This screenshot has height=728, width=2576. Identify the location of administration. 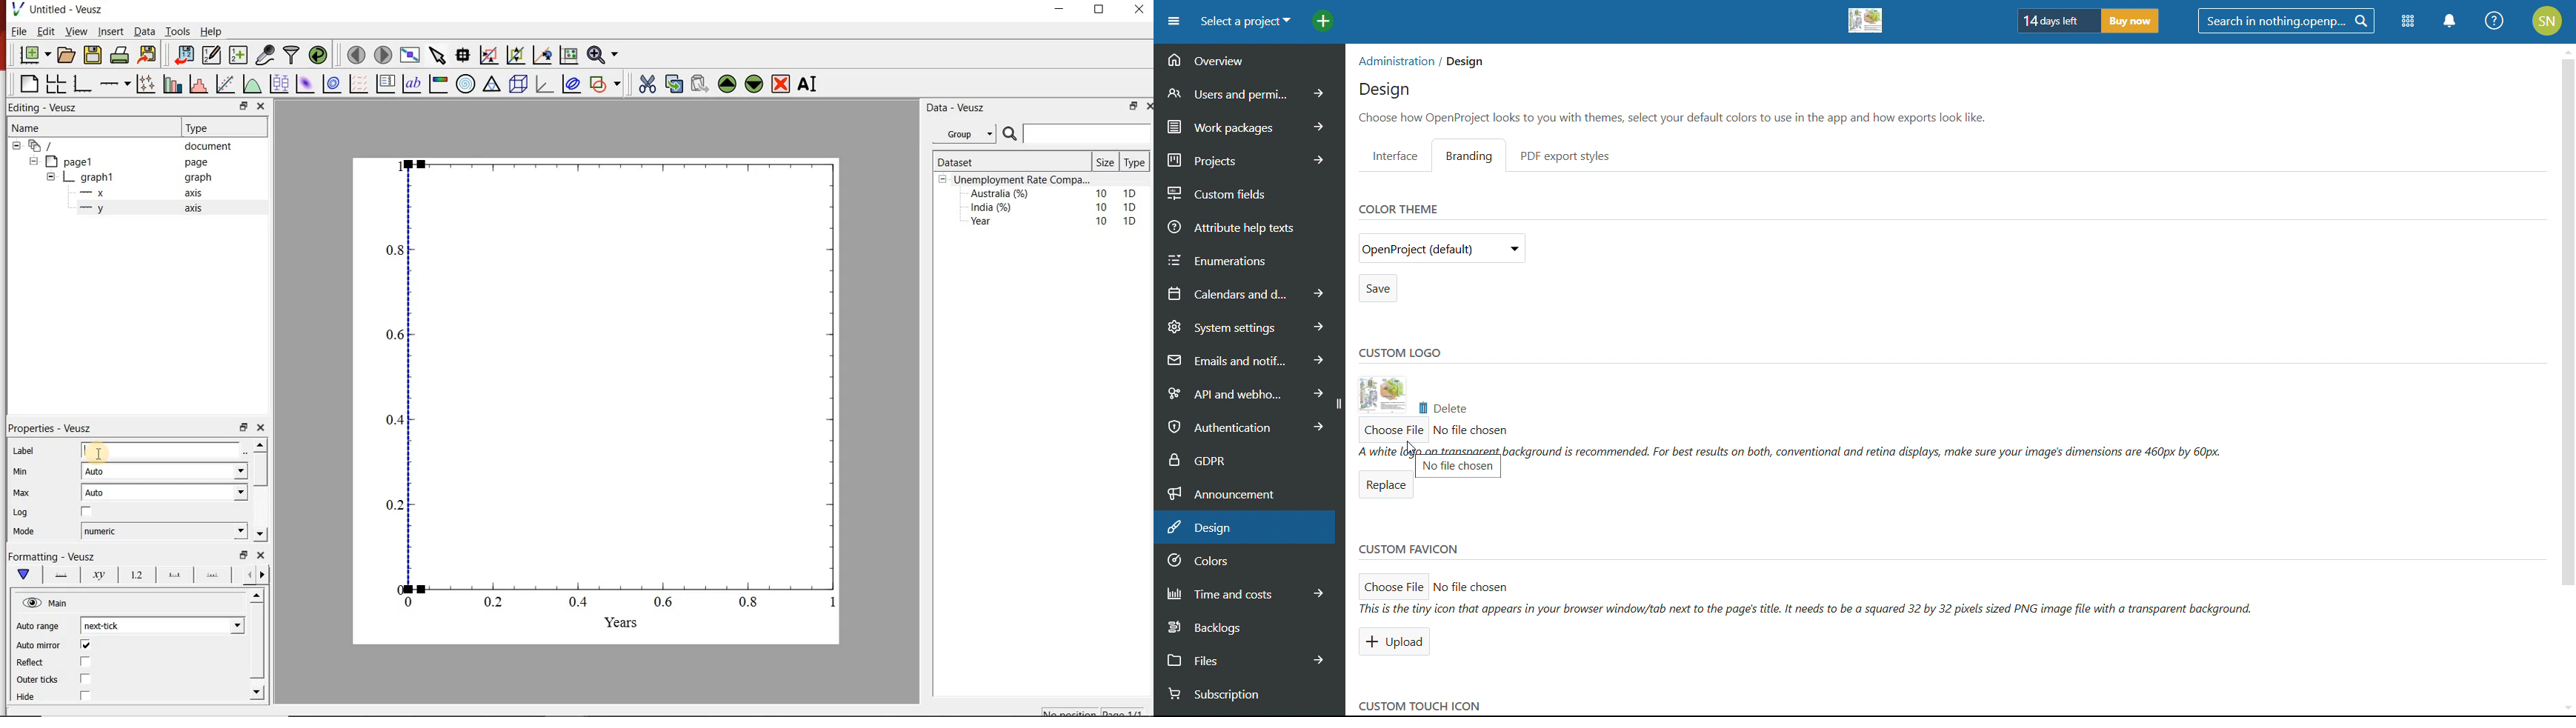
(1394, 61).